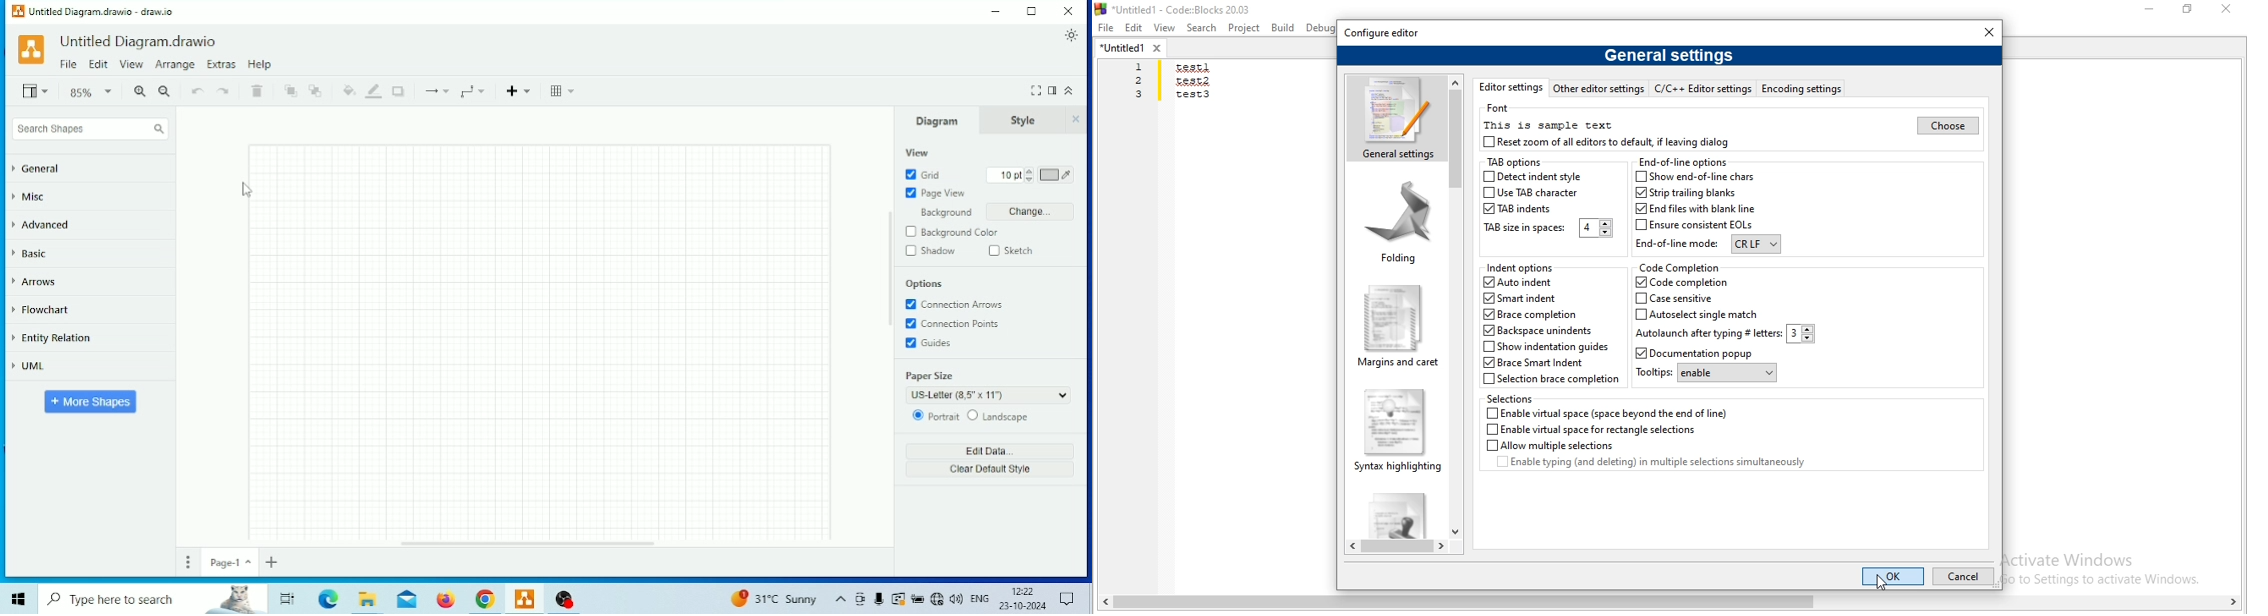 The width and height of the screenshot is (2268, 616). Describe the element at coordinates (374, 91) in the screenshot. I see `Line Color` at that location.